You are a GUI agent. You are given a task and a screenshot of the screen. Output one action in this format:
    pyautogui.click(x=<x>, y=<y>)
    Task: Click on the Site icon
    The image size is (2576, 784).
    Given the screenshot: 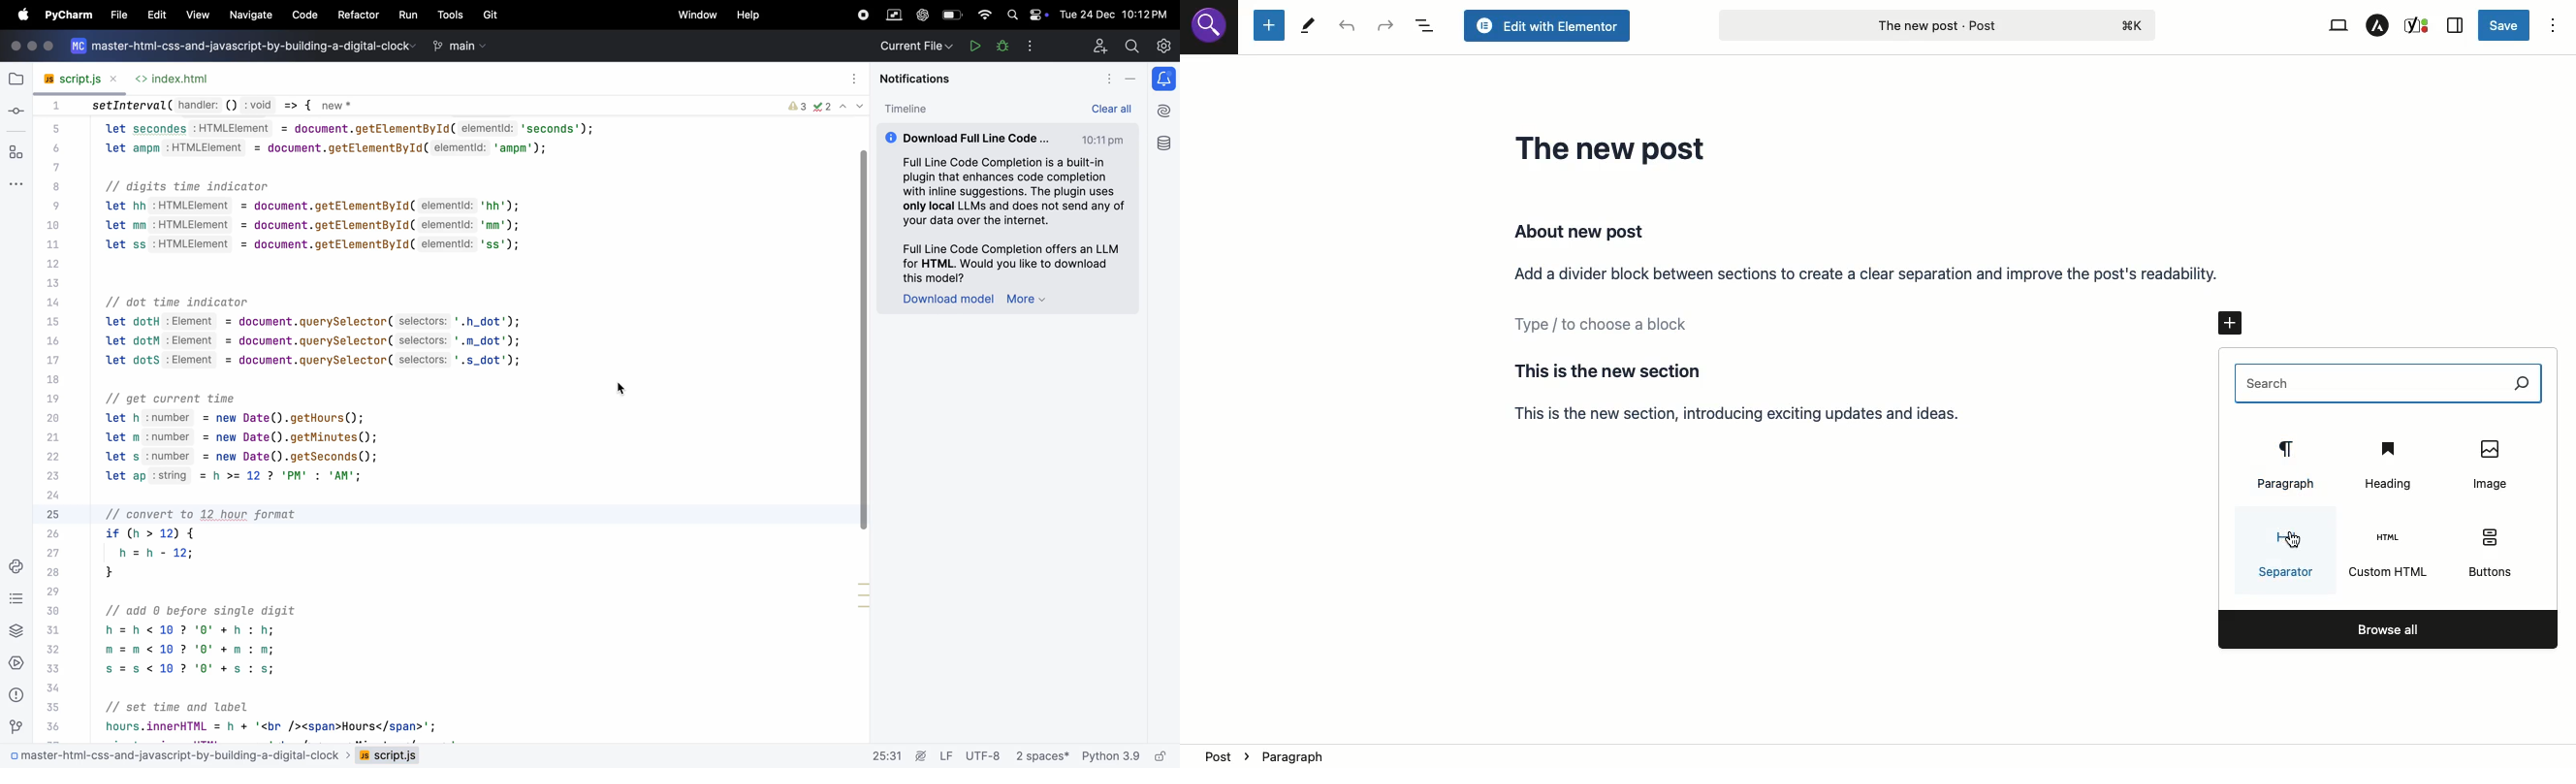 What is the action you would take?
    pyautogui.click(x=1210, y=28)
    